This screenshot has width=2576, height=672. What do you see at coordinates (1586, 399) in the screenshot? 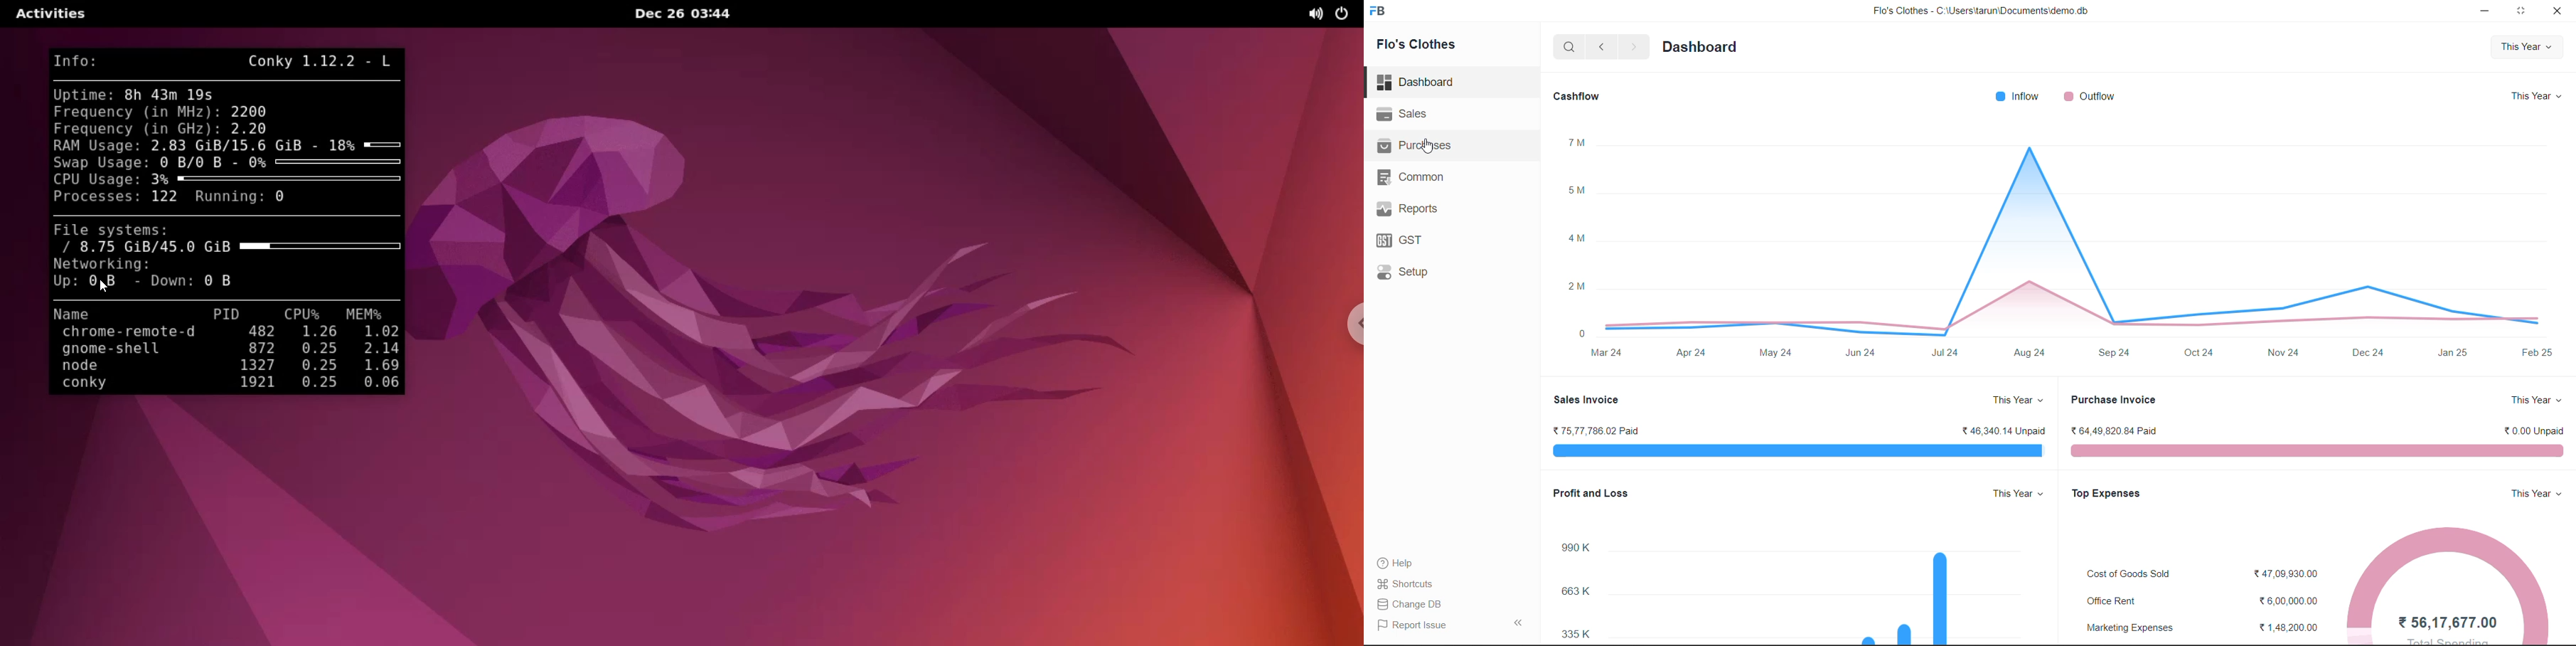
I see `Sales Invoice` at bounding box center [1586, 399].